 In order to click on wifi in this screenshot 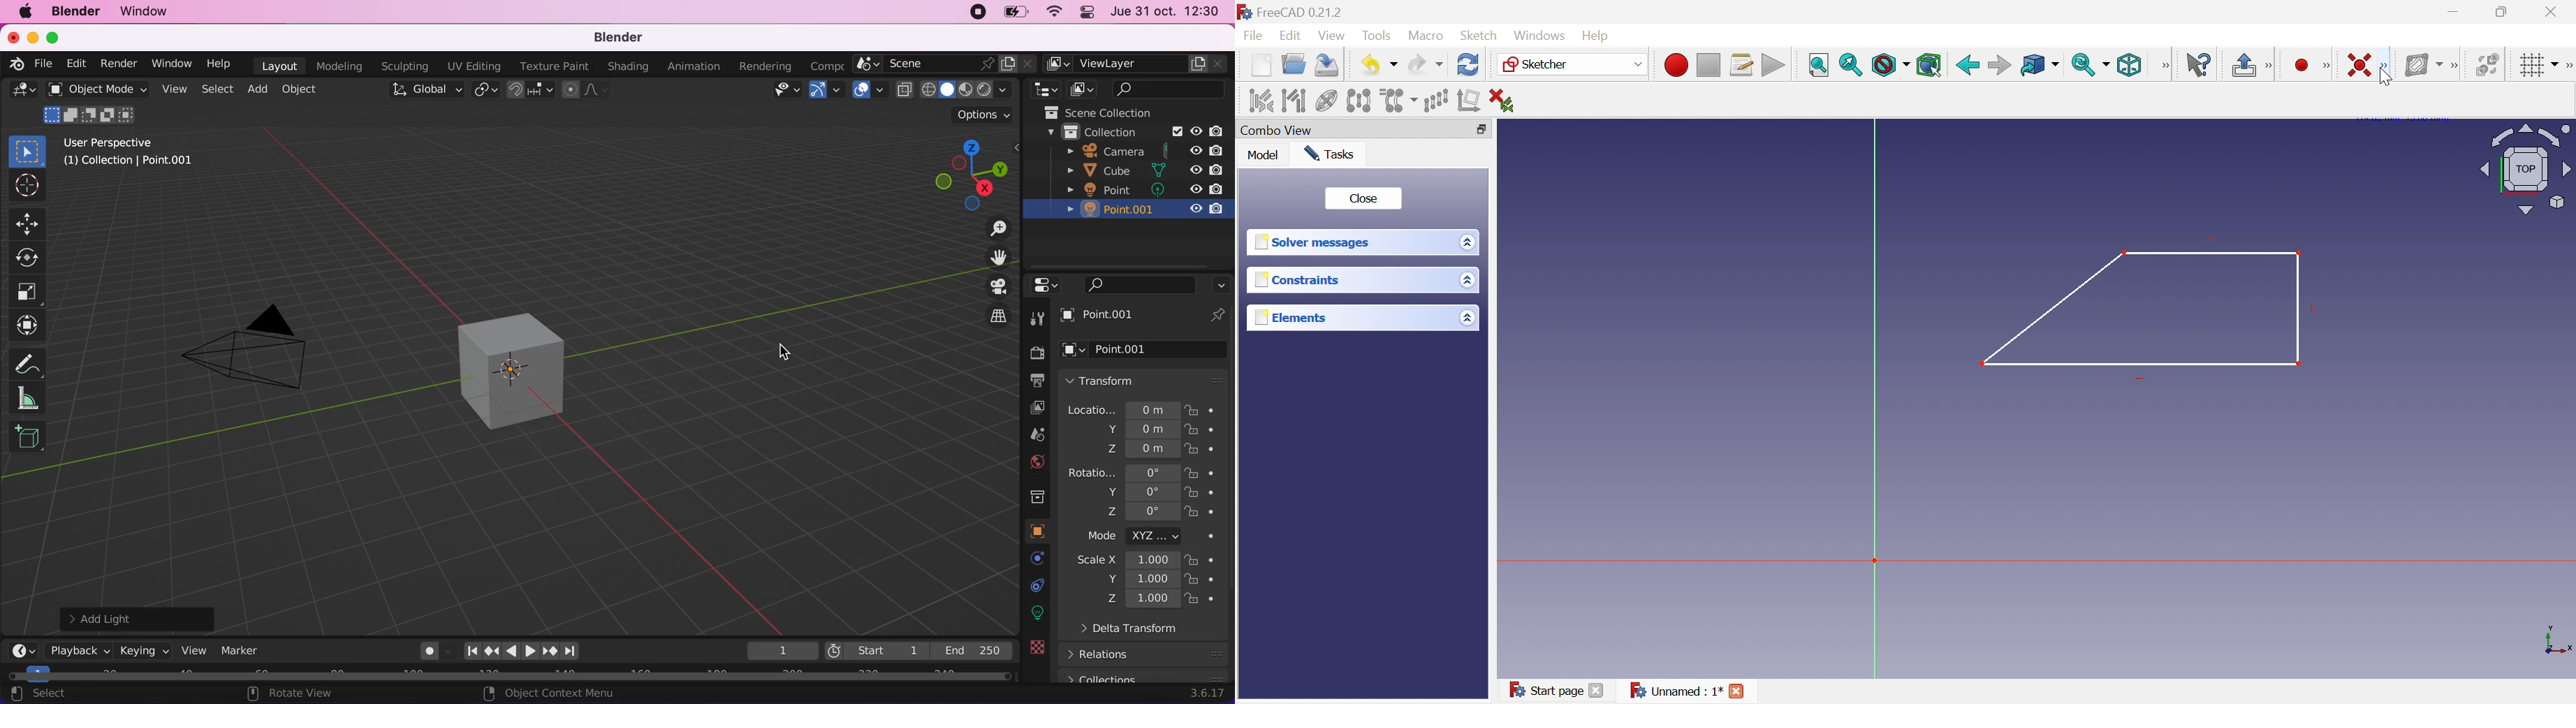, I will do `click(1057, 12)`.